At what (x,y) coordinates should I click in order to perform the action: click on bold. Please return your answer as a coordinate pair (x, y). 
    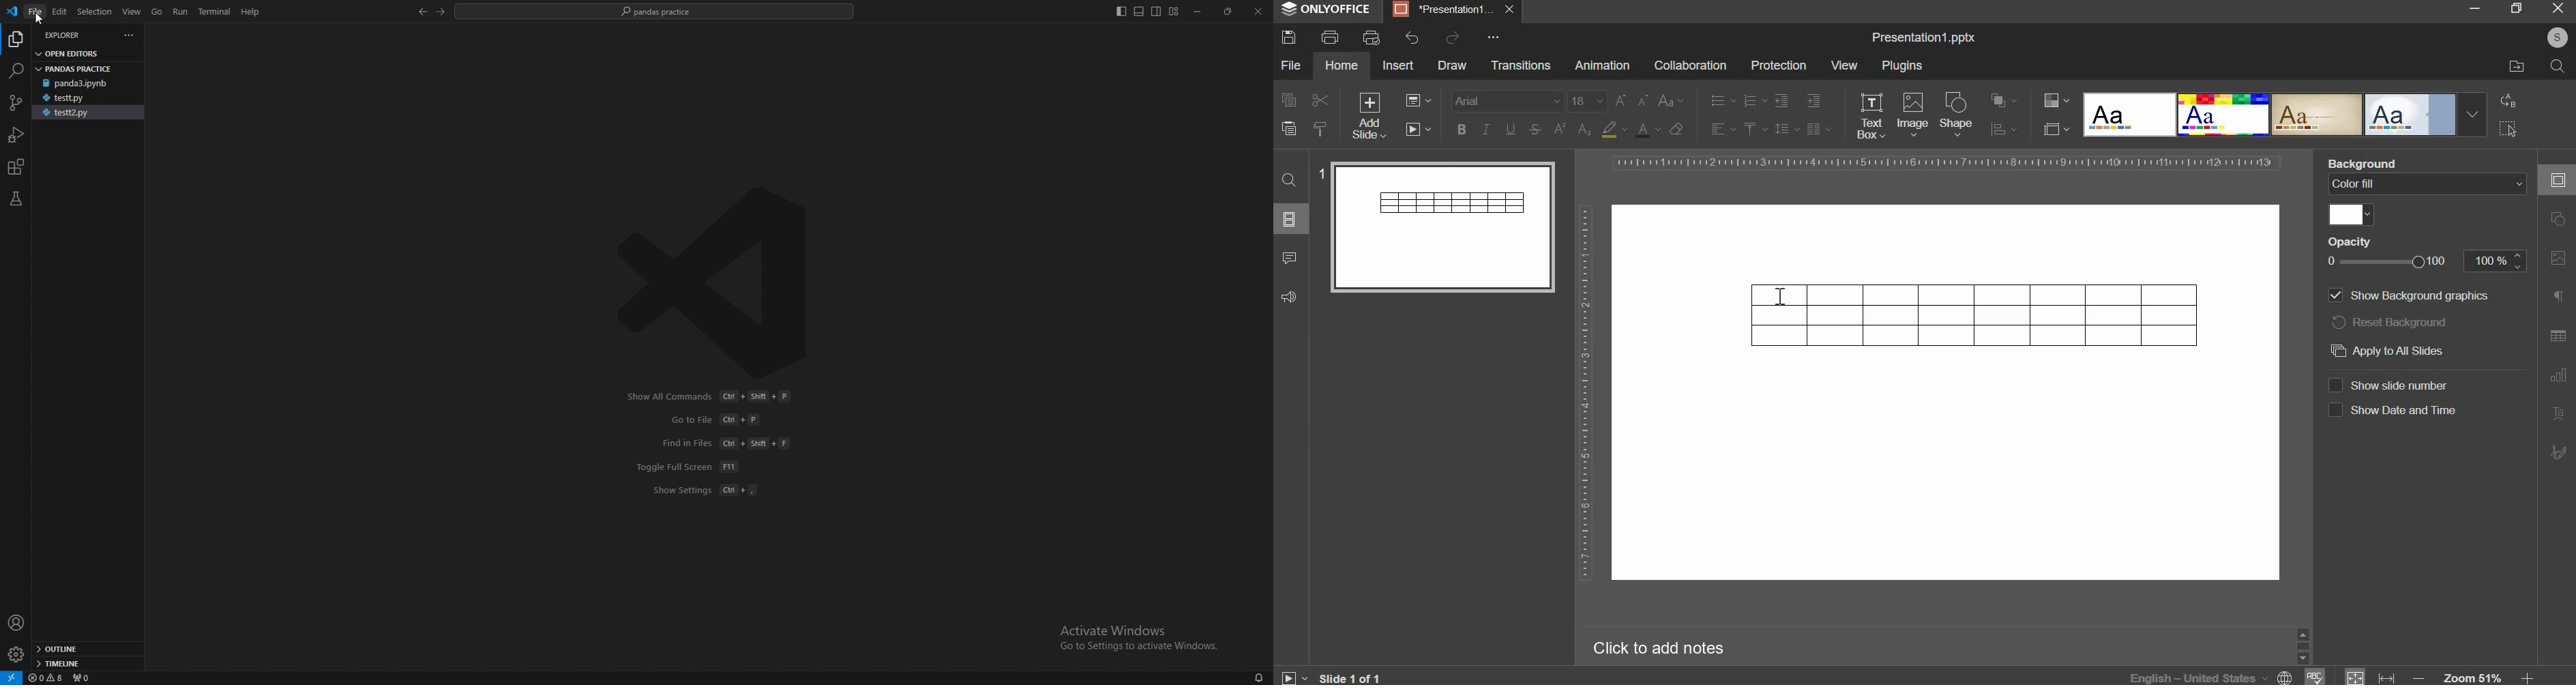
    Looking at the image, I should click on (1462, 127).